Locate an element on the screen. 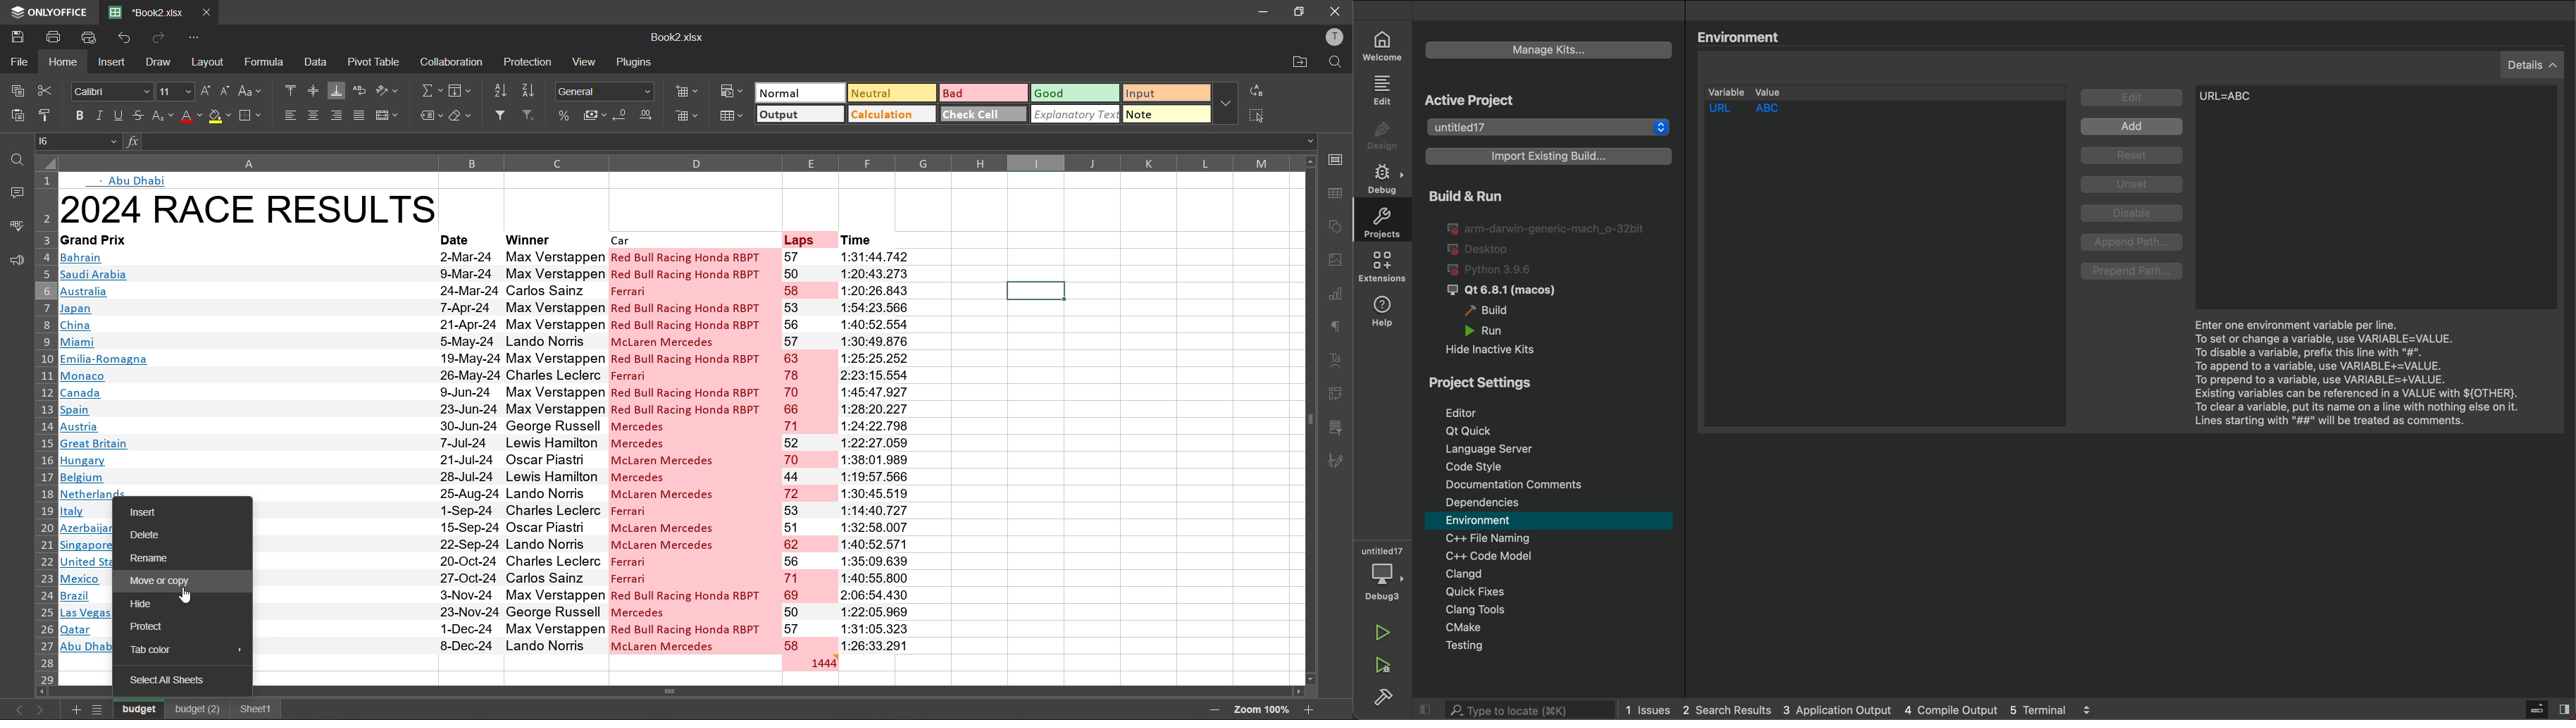  Clang tool is located at coordinates (1556, 610).